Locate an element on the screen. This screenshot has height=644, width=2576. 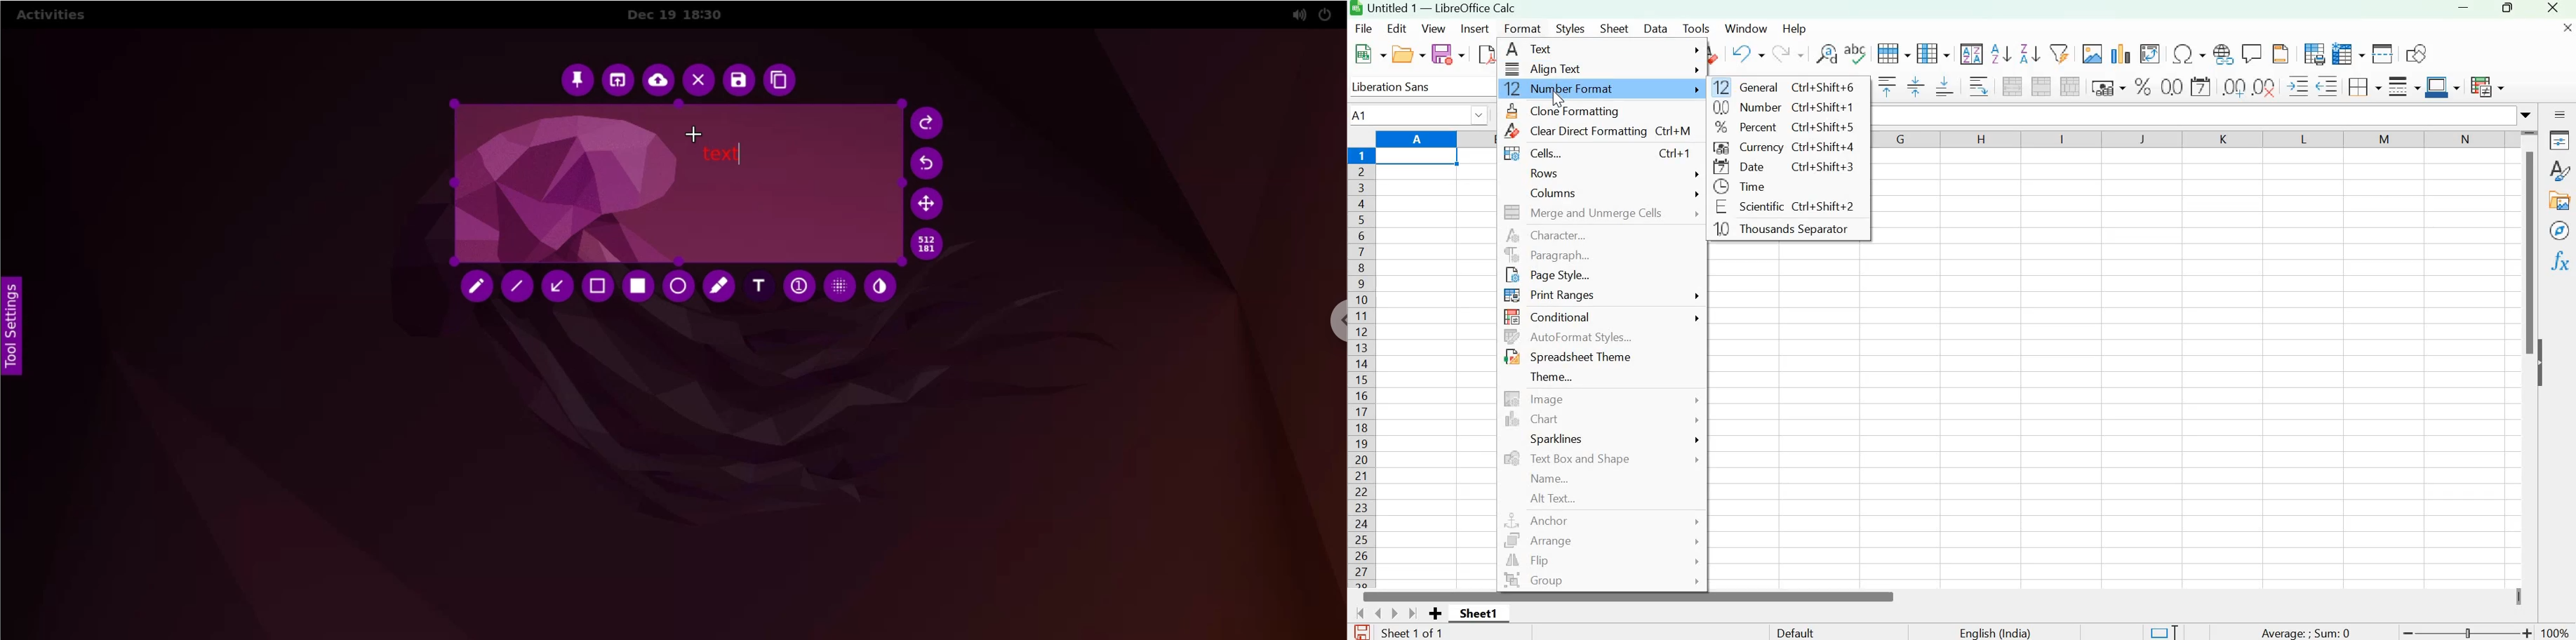
Insert chart is located at coordinates (2121, 53).